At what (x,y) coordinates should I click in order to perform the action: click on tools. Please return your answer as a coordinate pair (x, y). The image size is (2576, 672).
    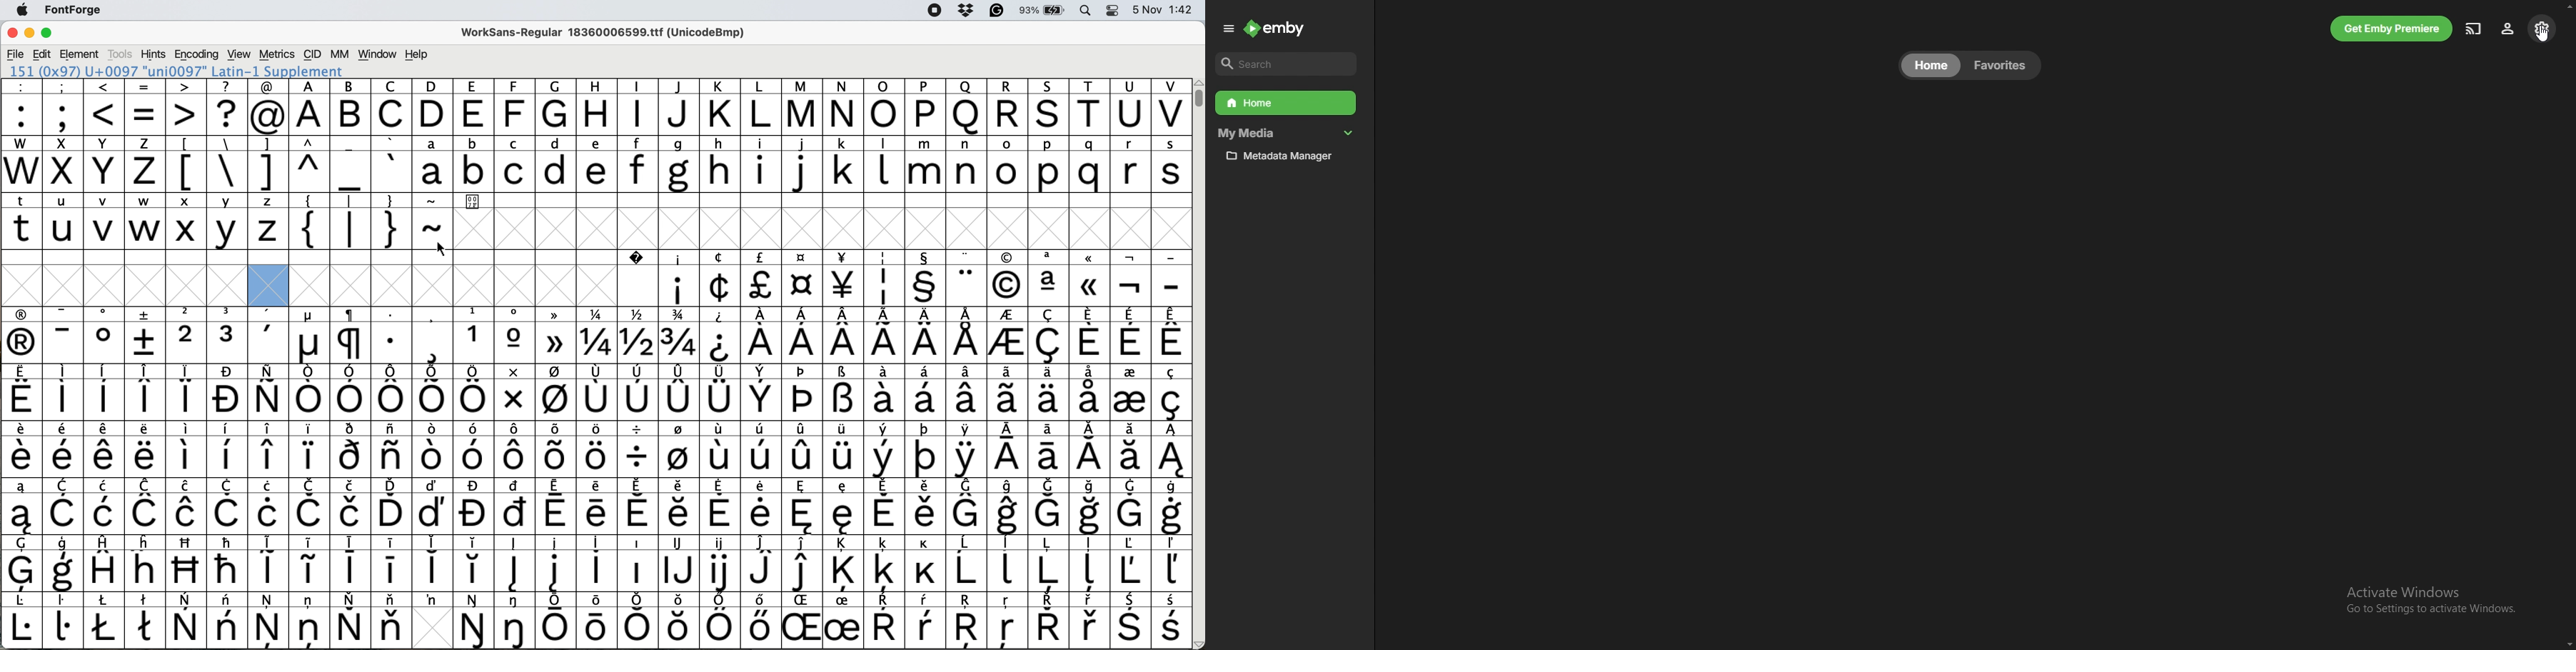
    Looking at the image, I should click on (119, 54).